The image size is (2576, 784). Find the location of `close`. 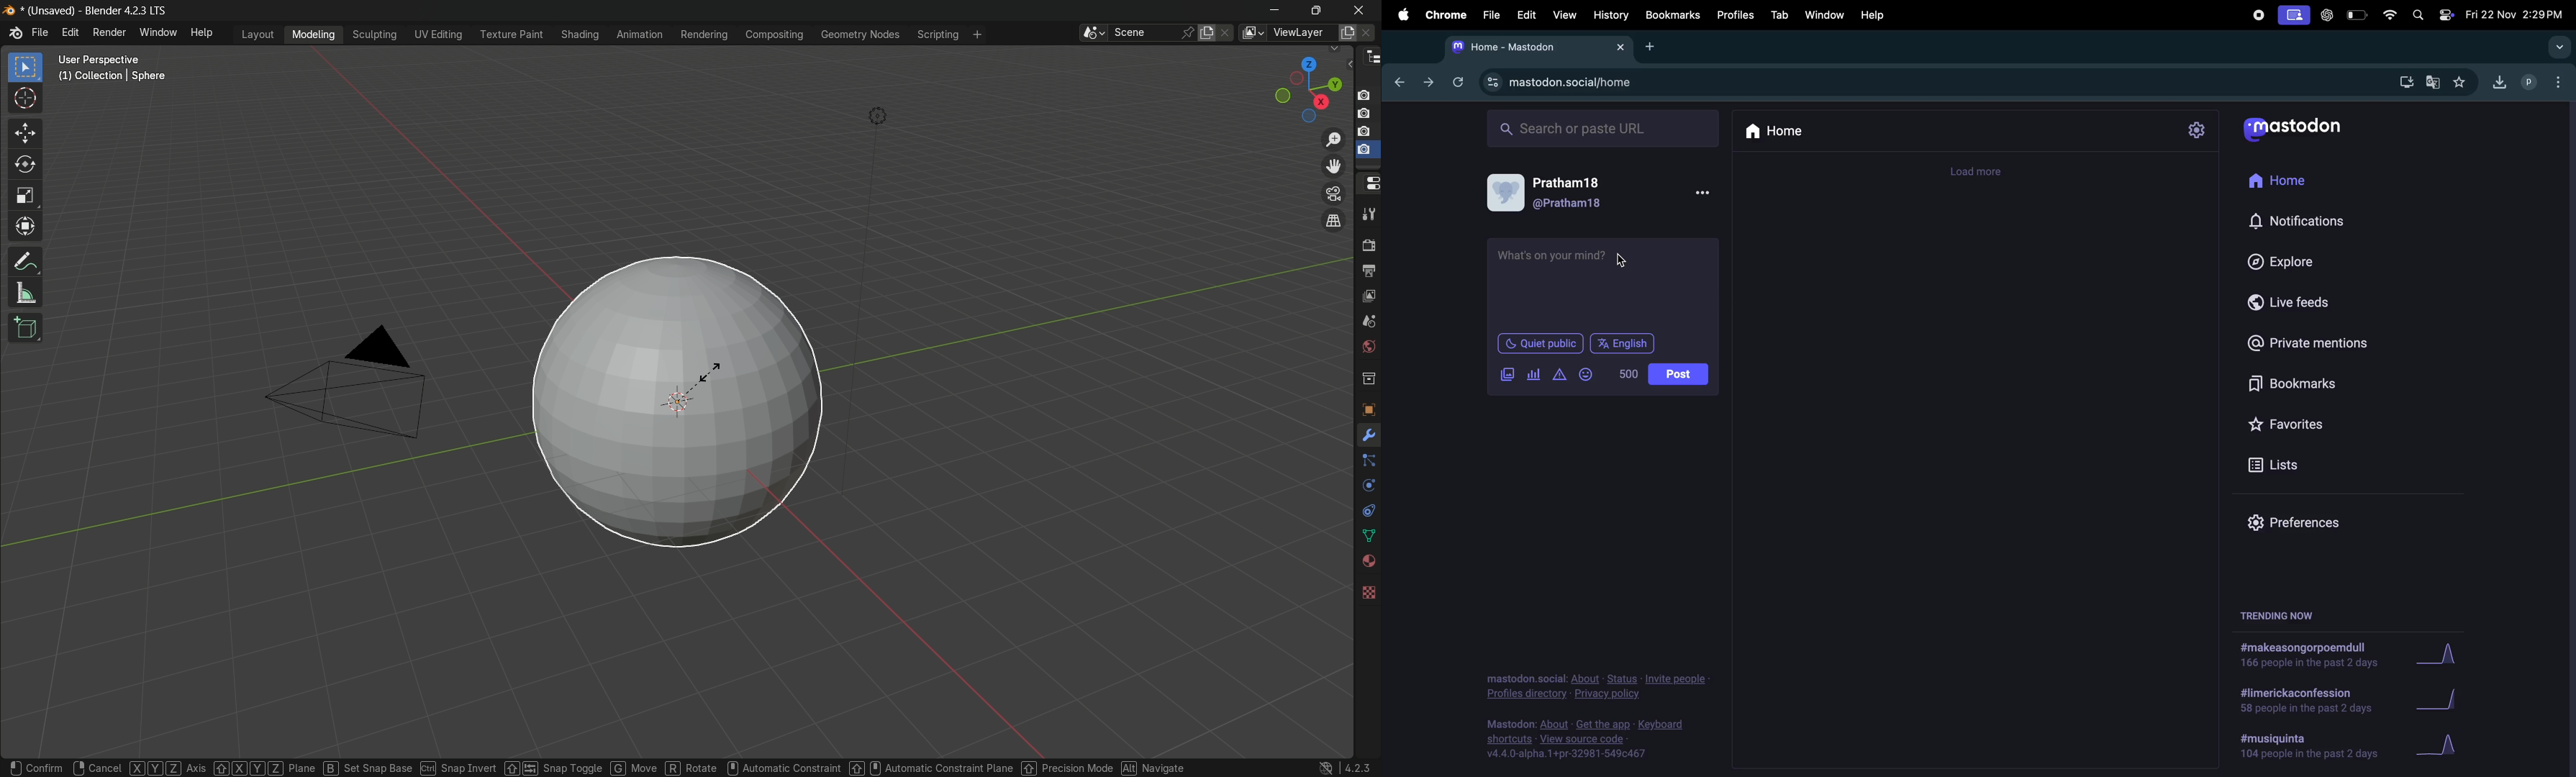

close is located at coordinates (1621, 46).